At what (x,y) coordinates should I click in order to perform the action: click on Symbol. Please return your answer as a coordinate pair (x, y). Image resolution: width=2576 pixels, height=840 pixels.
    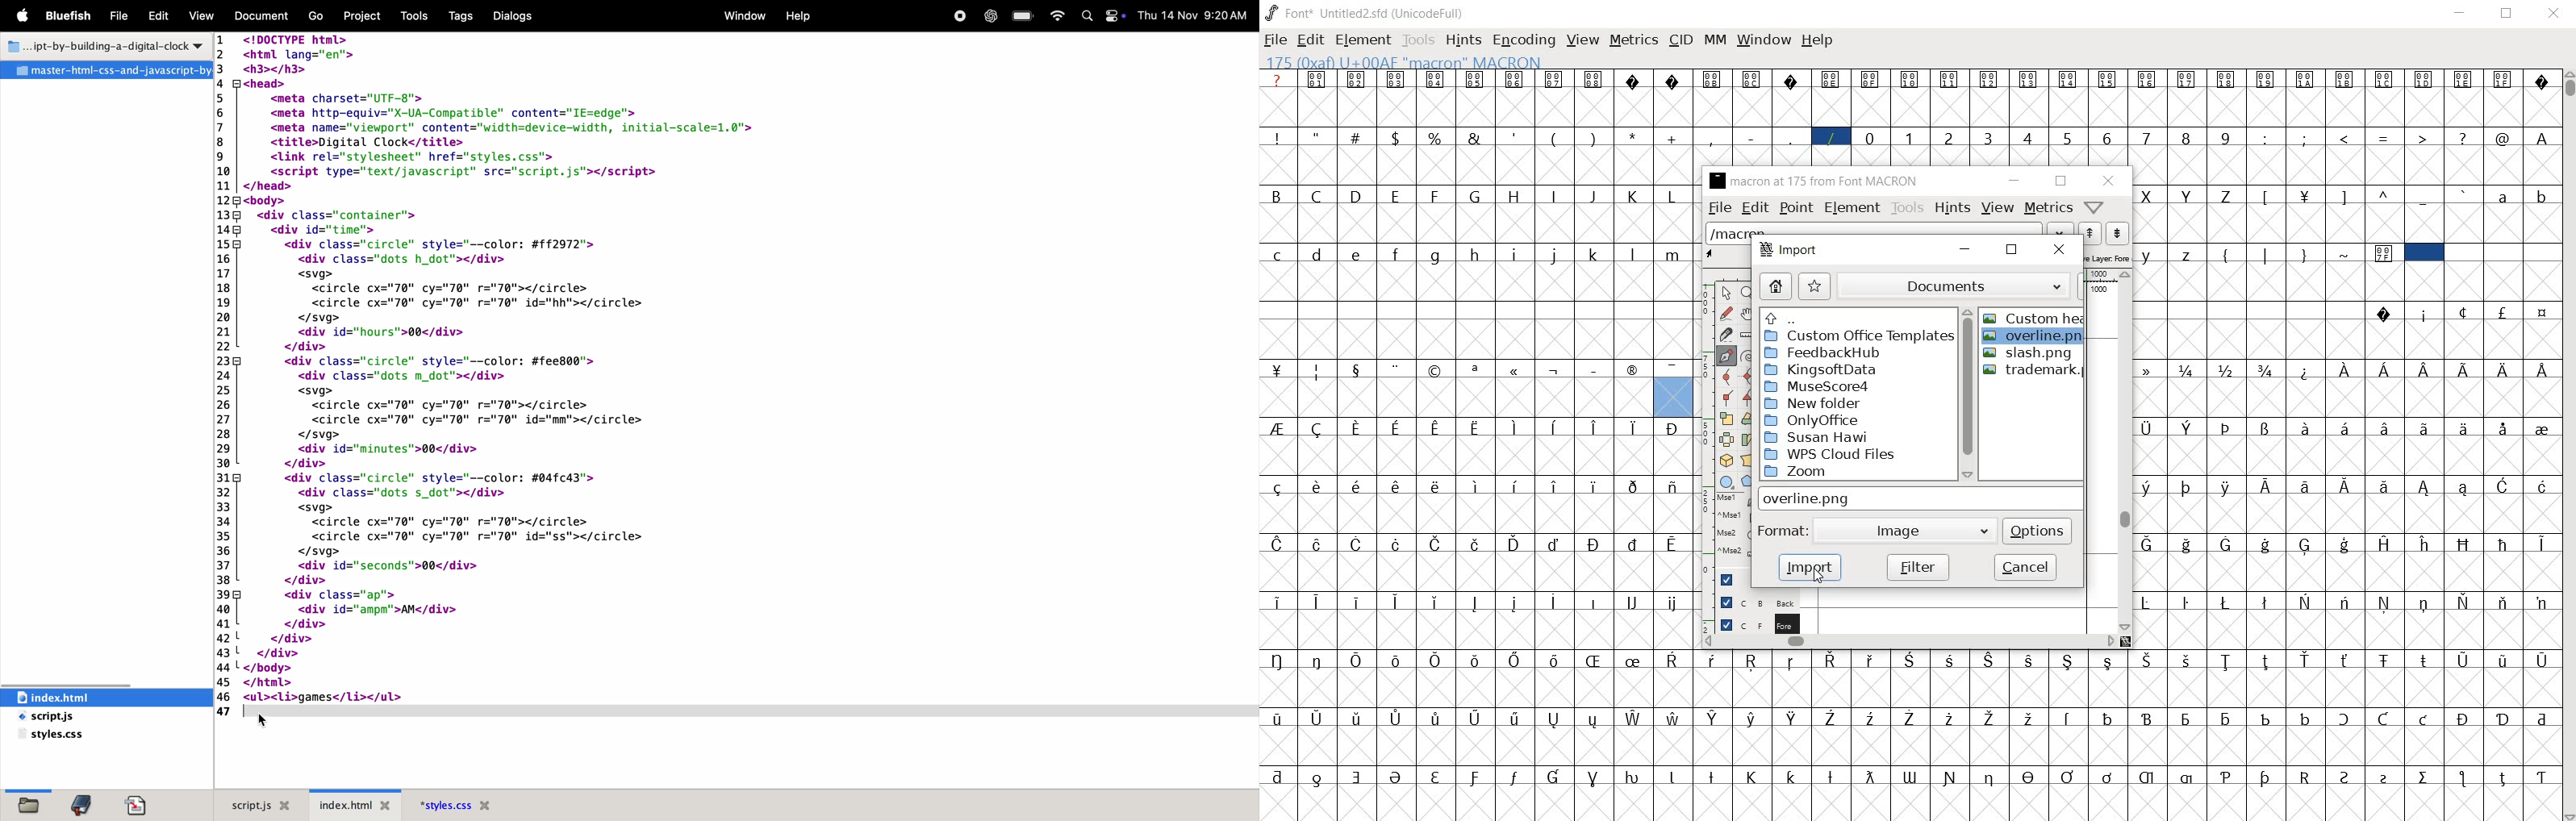
    Looking at the image, I should click on (1320, 661).